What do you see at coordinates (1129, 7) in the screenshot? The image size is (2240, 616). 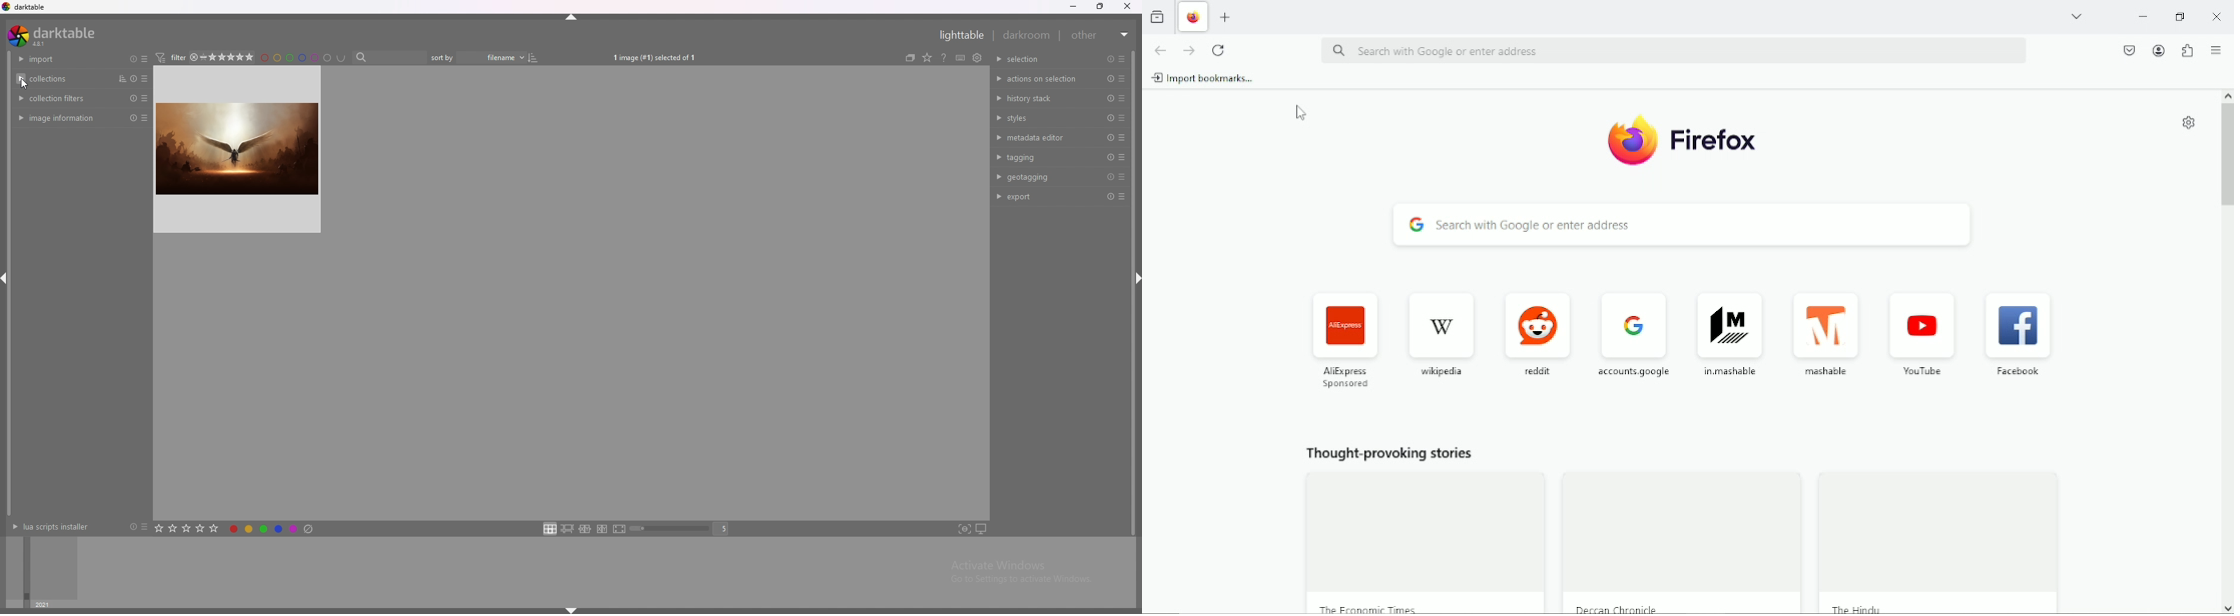 I see `close` at bounding box center [1129, 7].